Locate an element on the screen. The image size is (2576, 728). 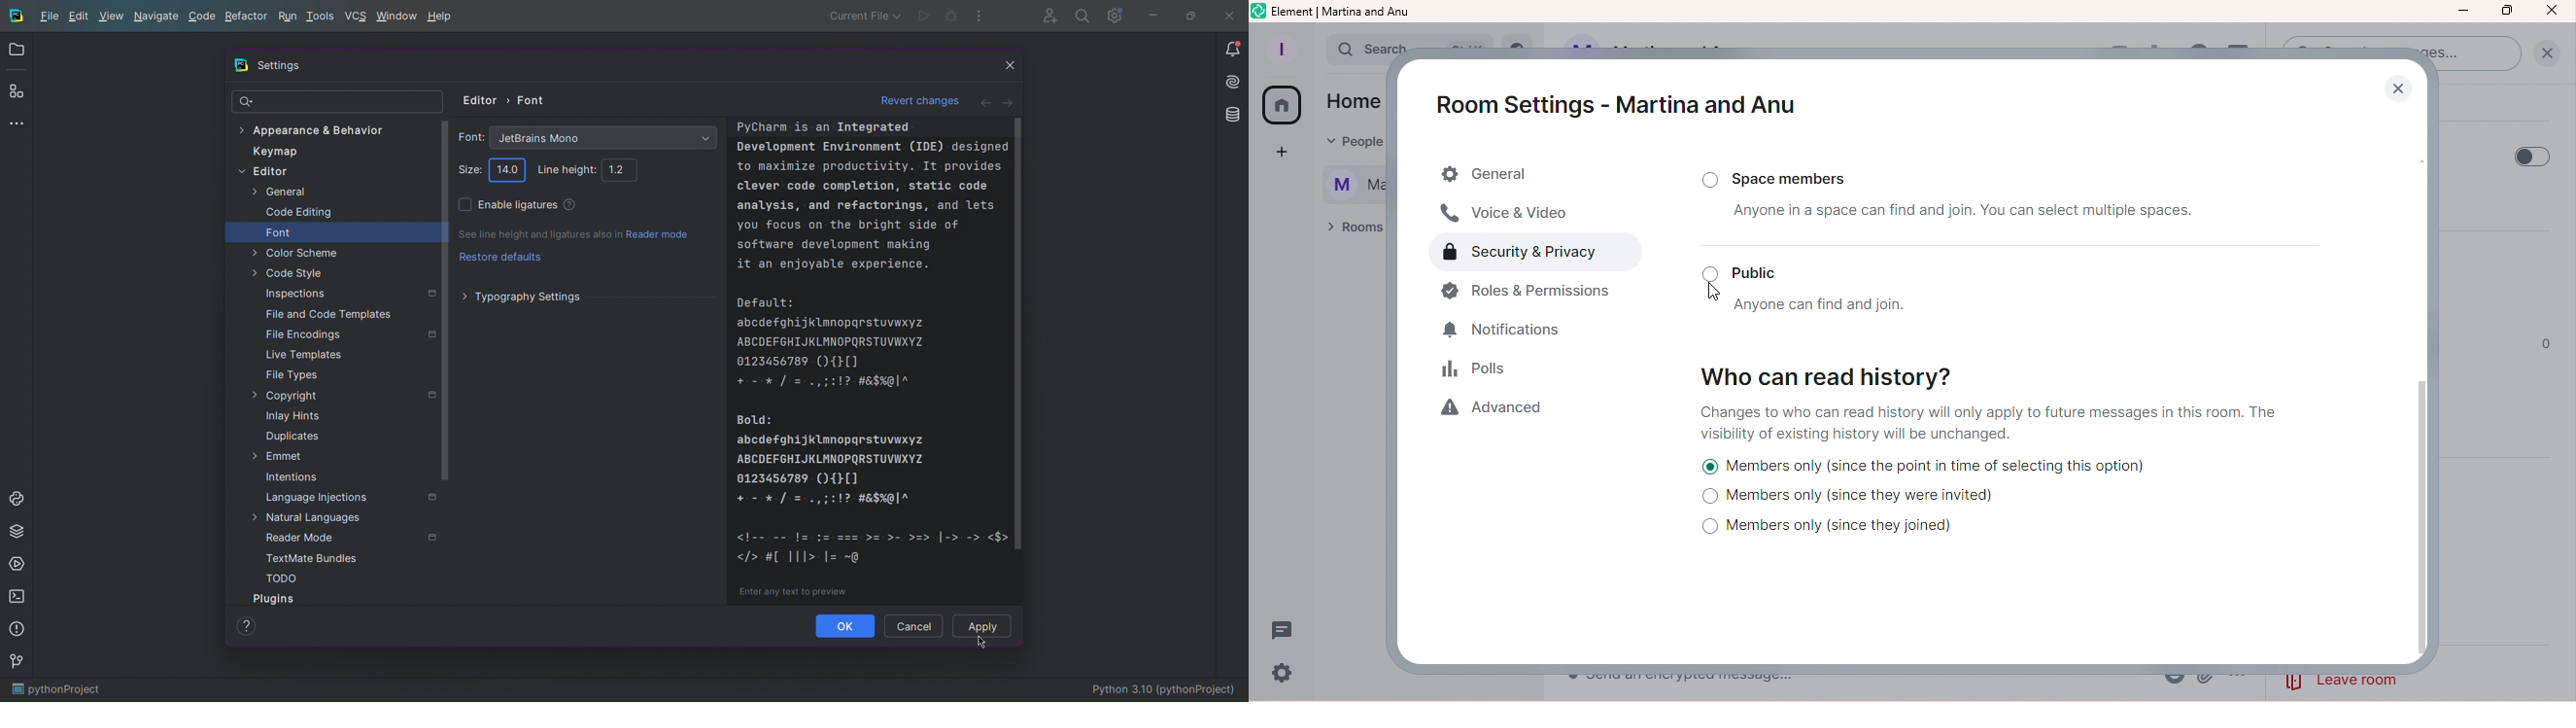
Close icon is located at coordinates (2552, 12).